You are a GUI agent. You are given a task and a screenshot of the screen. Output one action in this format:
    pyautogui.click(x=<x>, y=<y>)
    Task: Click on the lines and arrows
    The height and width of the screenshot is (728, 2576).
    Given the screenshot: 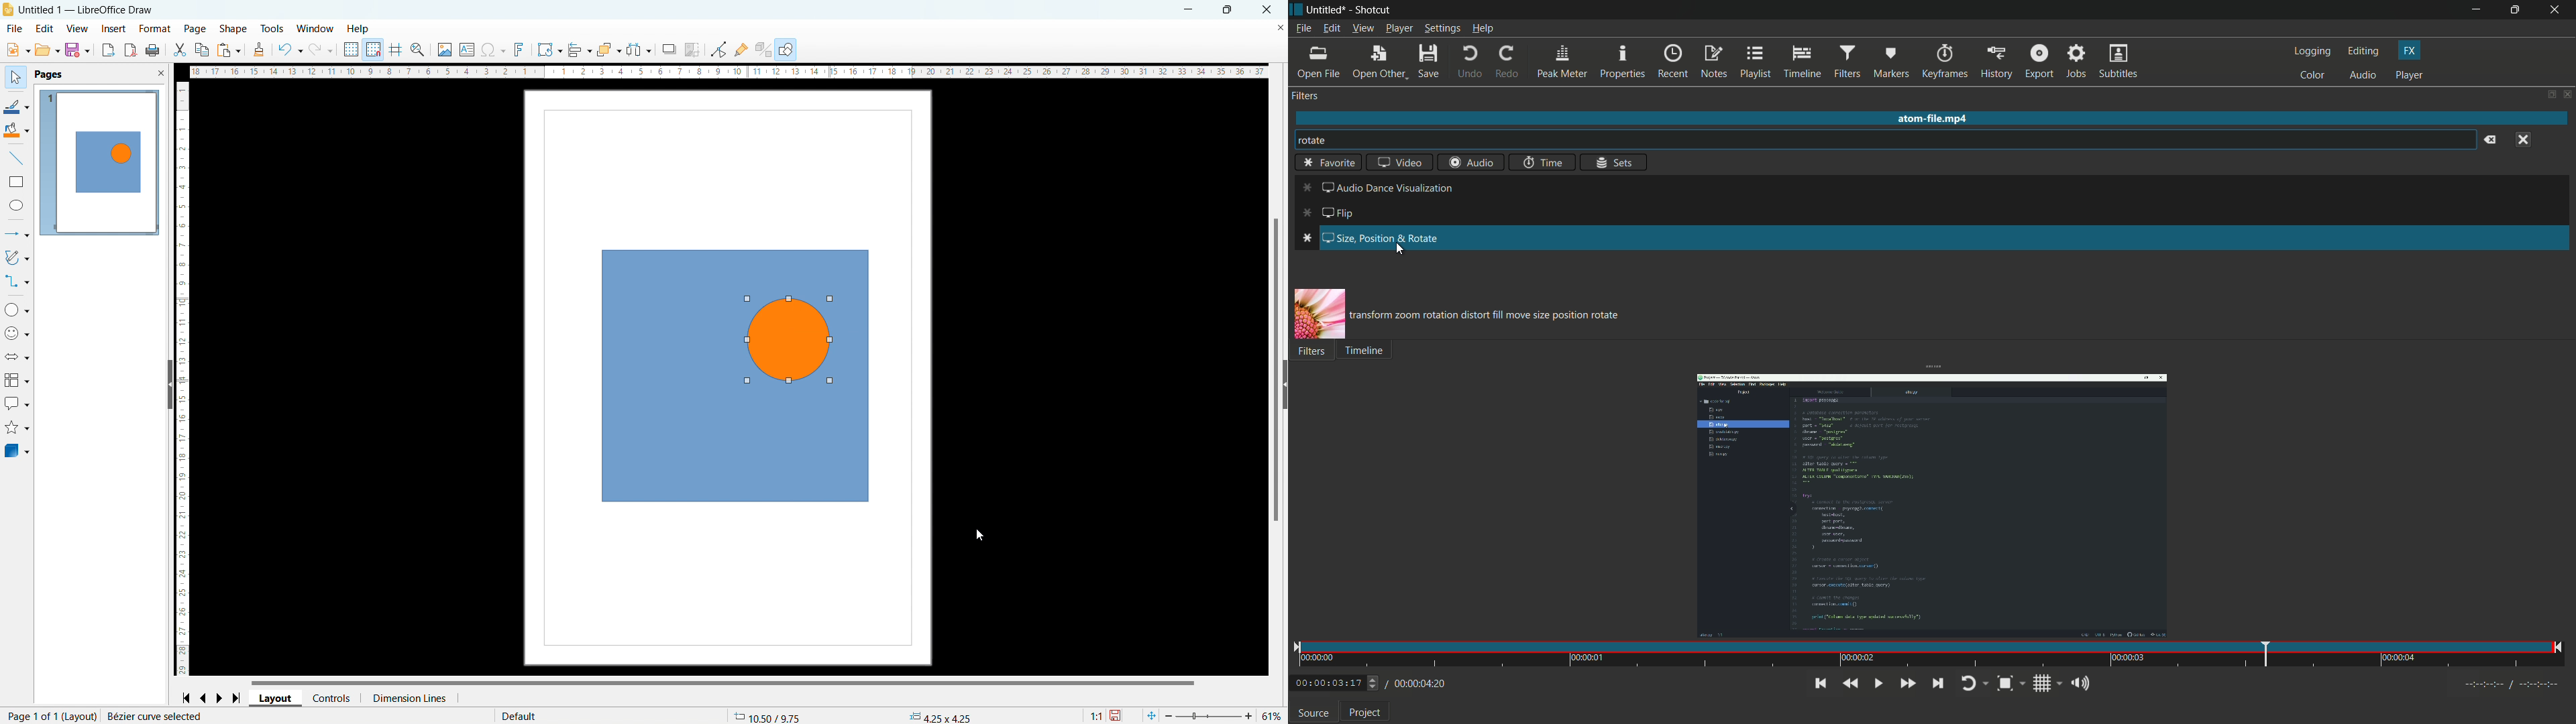 What is the action you would take?
    pyautogui.click(x=17, y=235)
    